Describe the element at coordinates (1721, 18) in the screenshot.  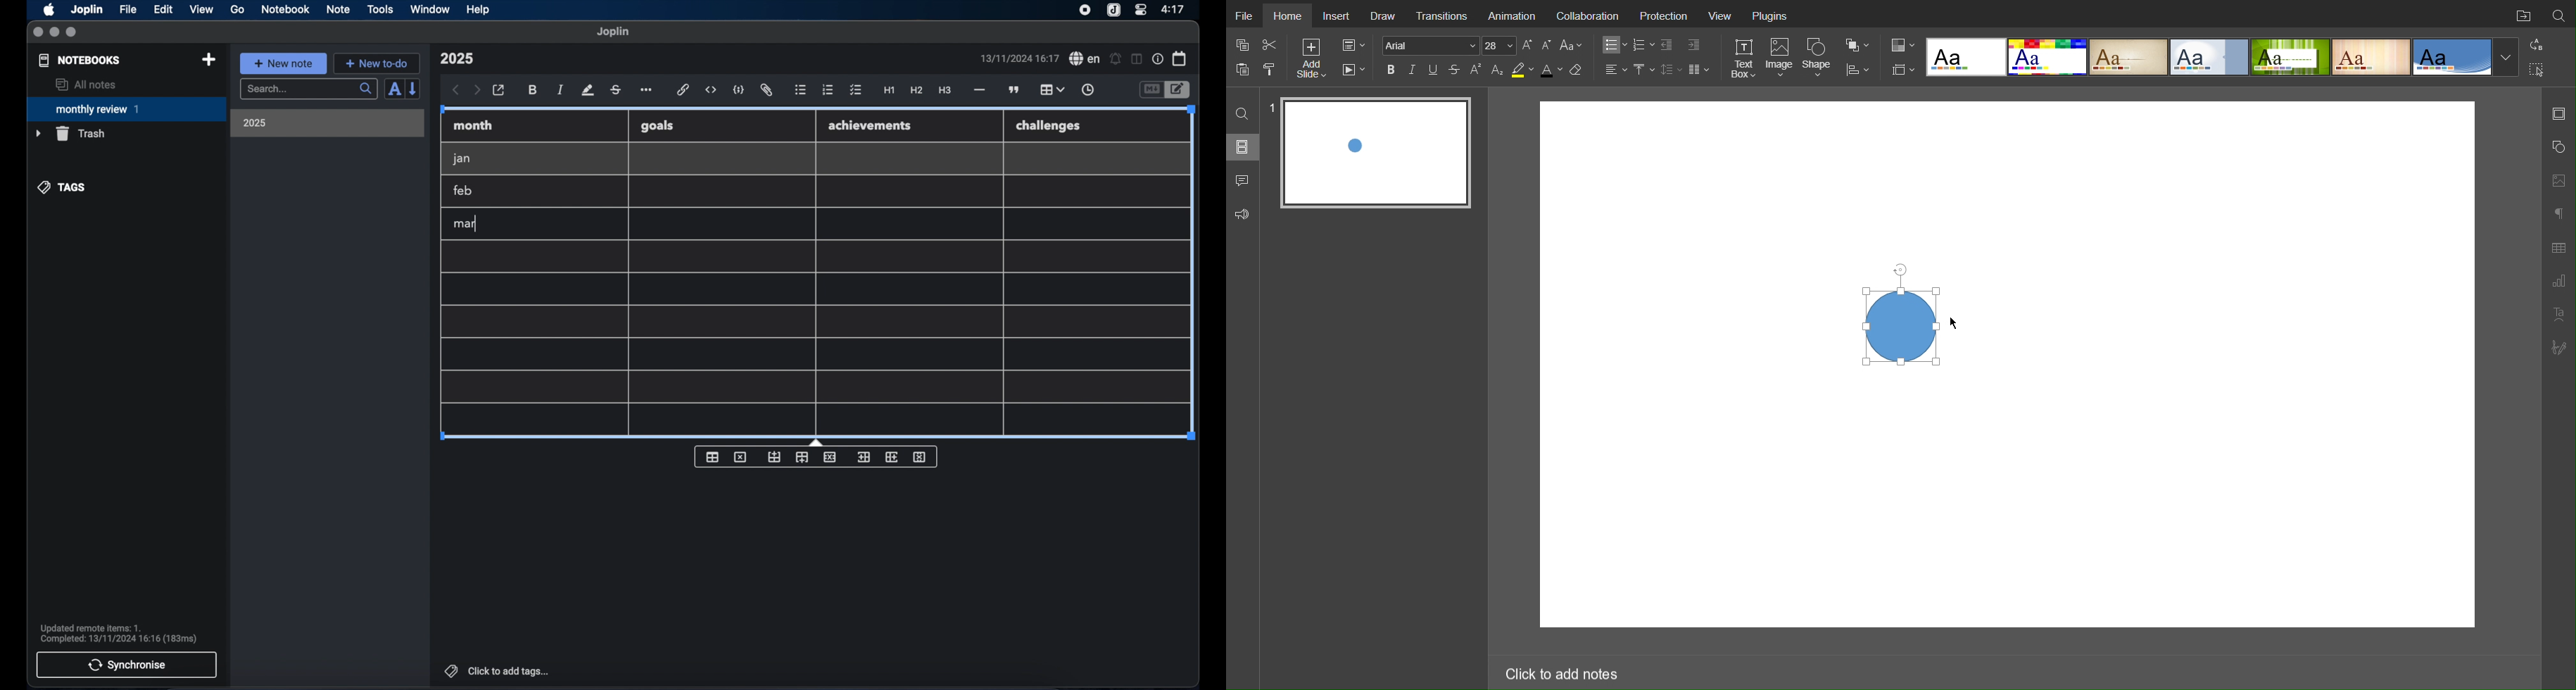
I see `View` at that location.